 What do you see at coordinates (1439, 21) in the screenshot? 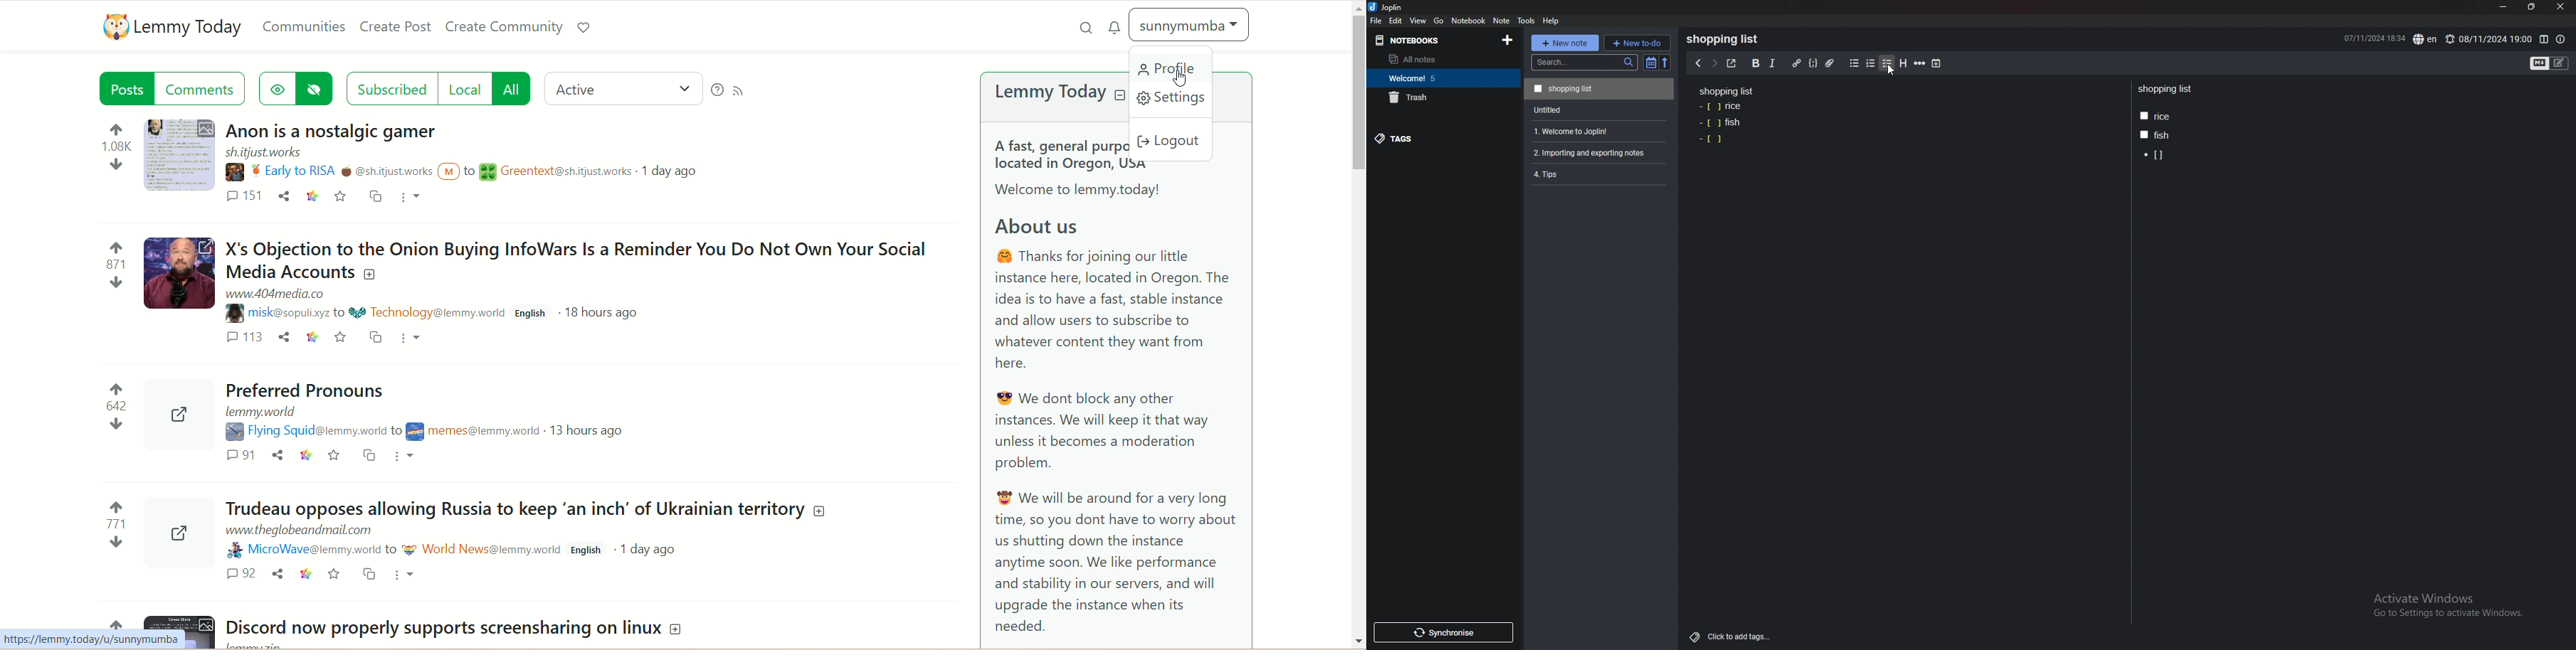
I see `go` at bounding box center [1439, 21].